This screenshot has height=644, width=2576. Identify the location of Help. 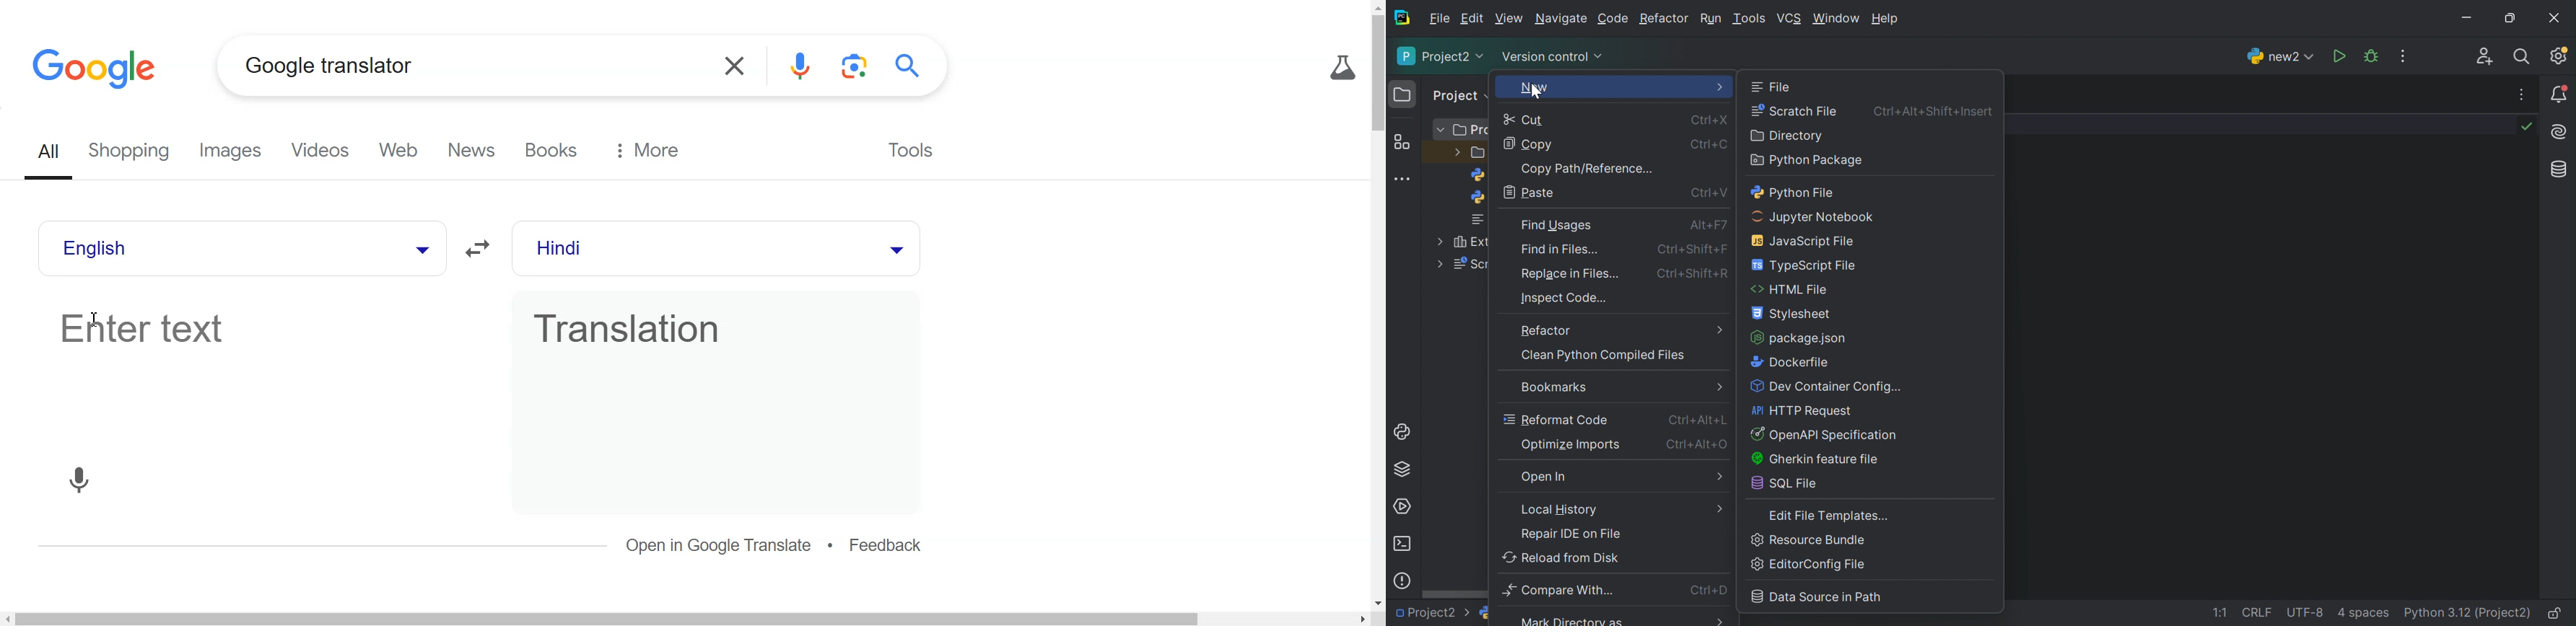
(1887, 17).